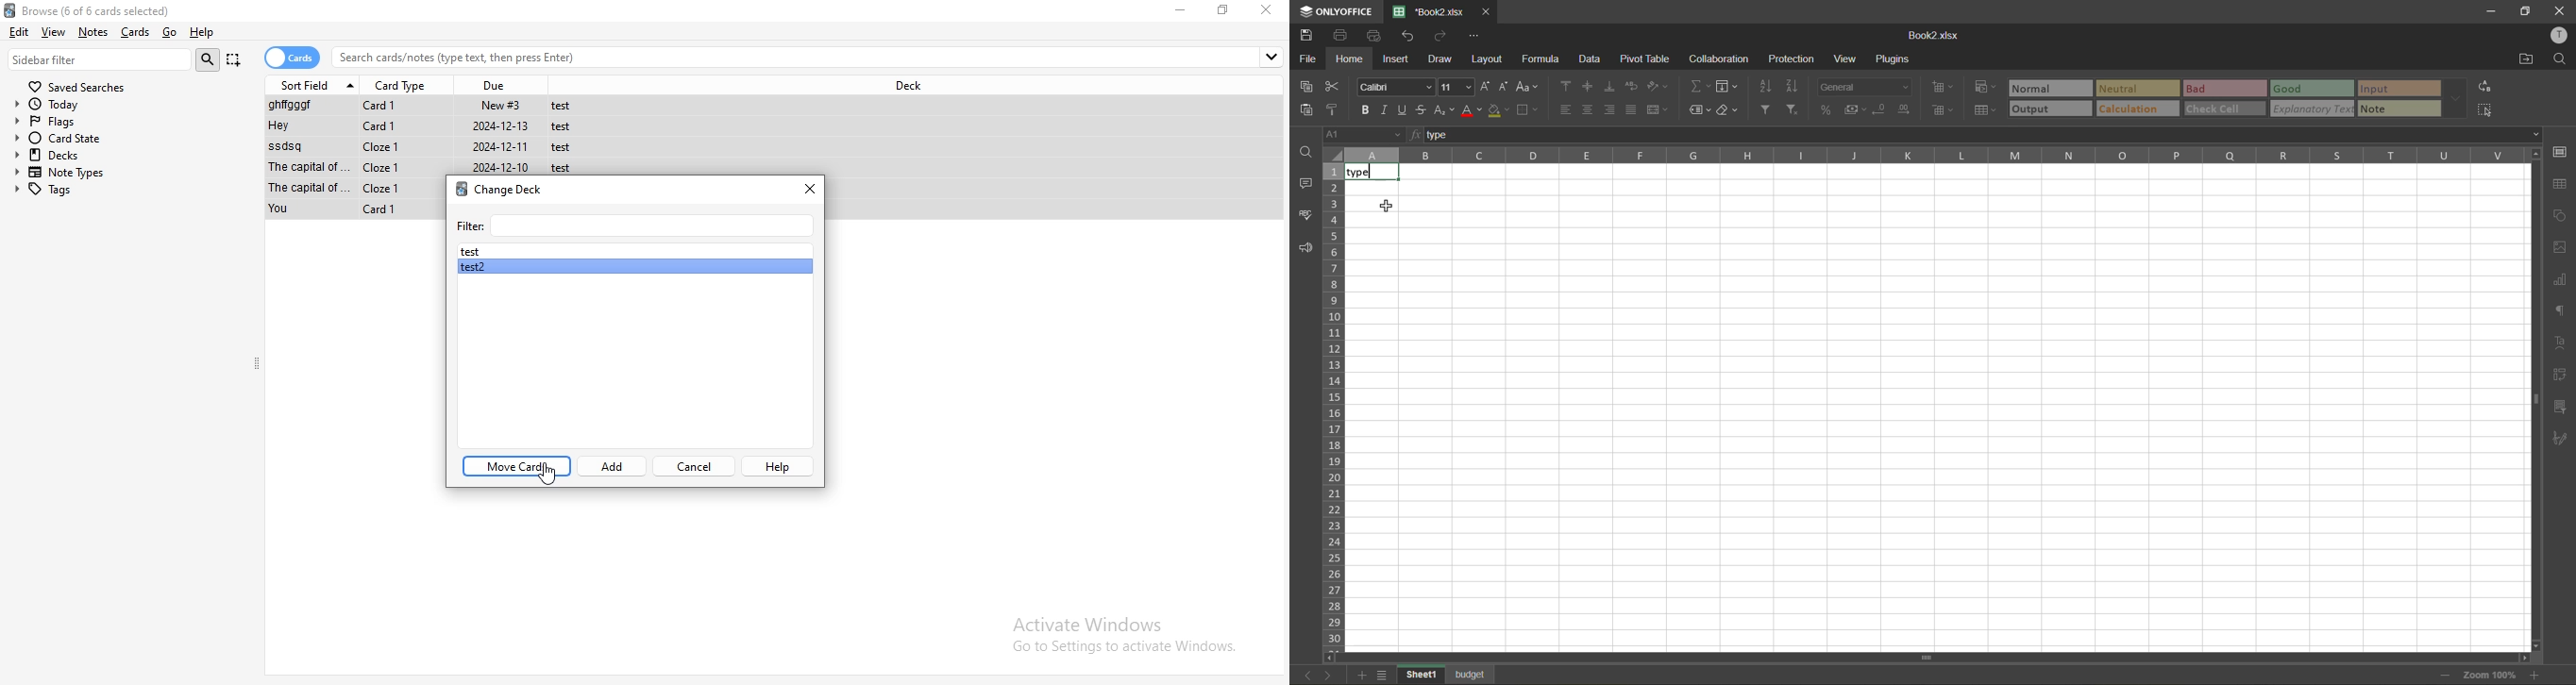 The width and height of the screenshot is (2576, 700). I want to click on plugins, so click(1894, 61).